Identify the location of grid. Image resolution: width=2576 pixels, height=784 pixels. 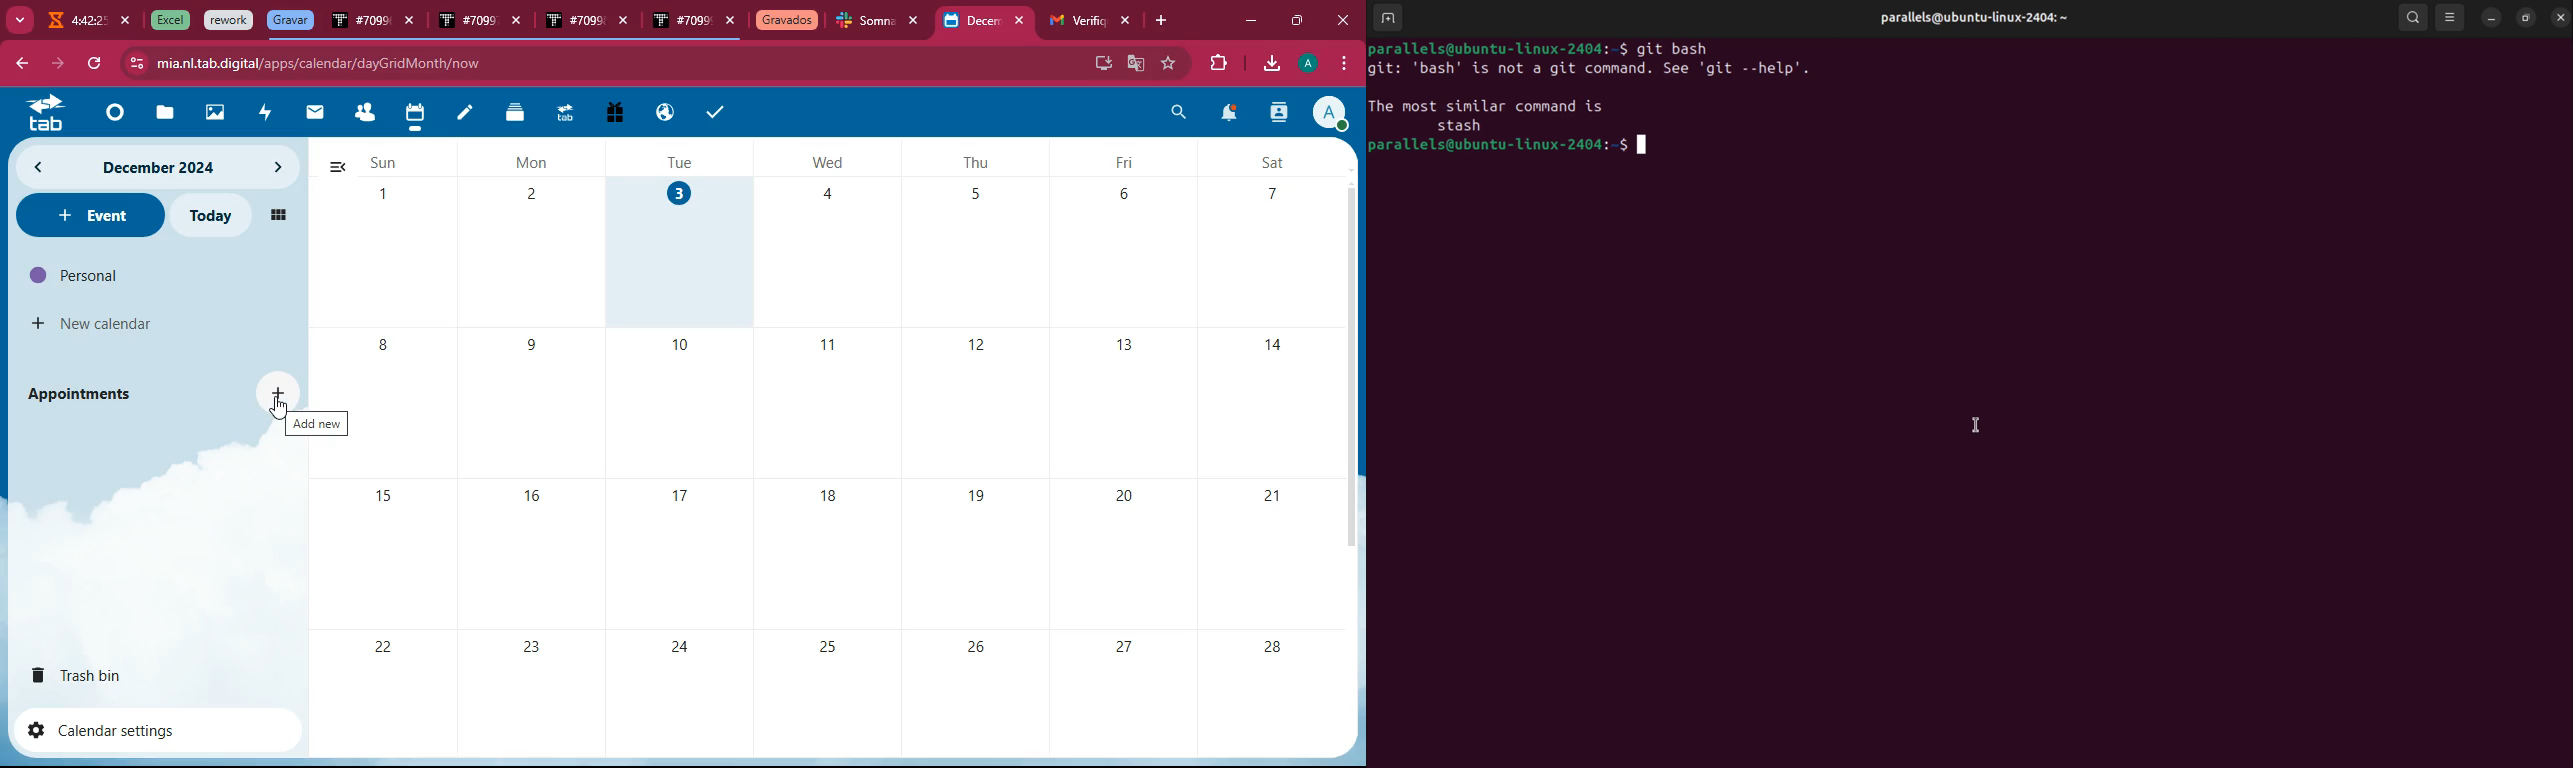
(274, 213).